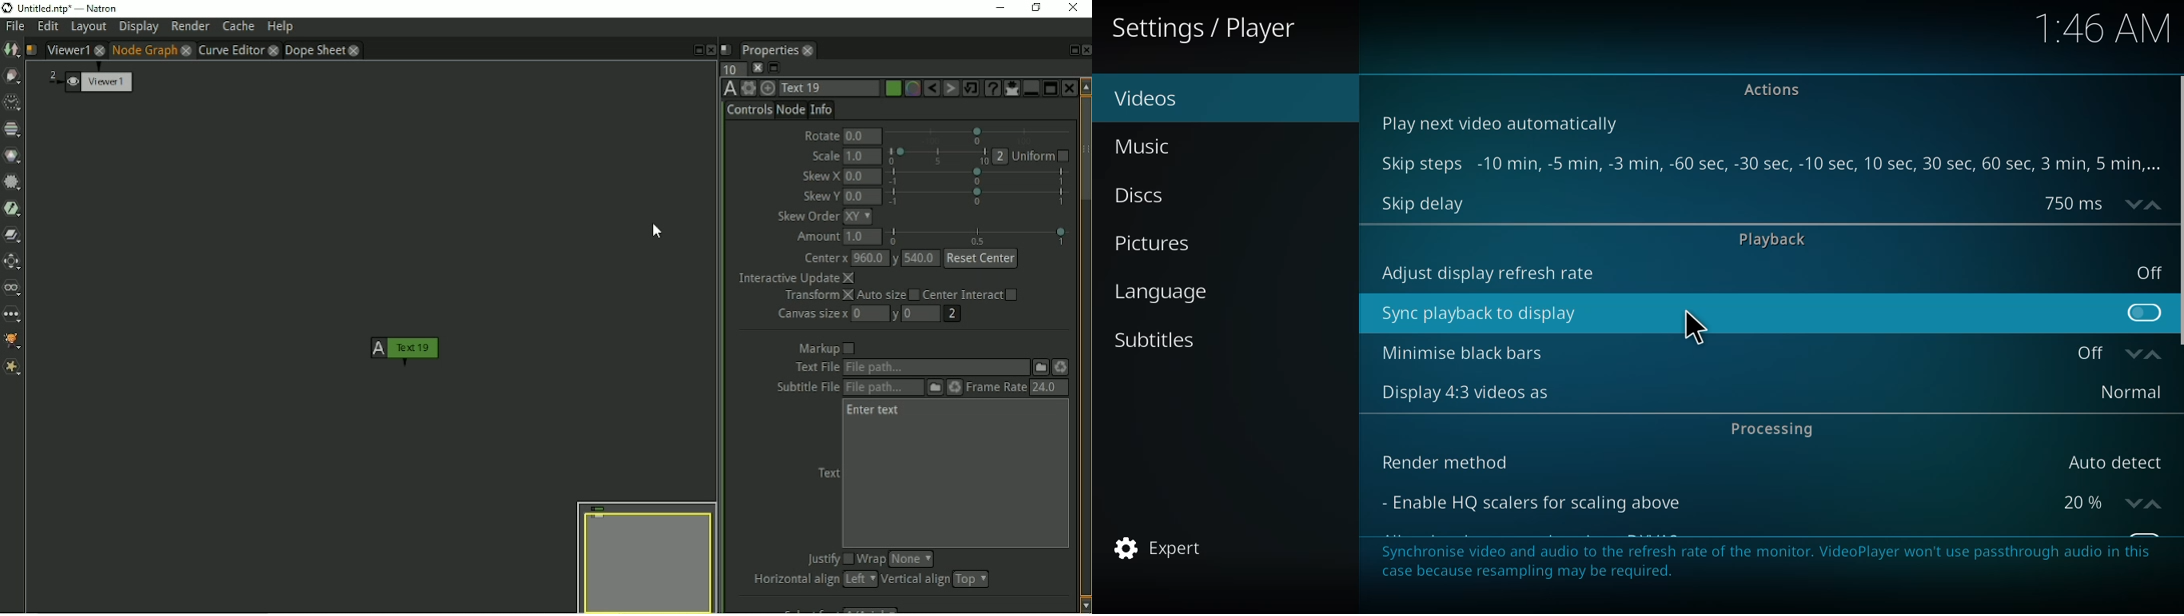 The width and height of the screenshot is (2184, 616). I want to click on steps, so click(1824, 163).